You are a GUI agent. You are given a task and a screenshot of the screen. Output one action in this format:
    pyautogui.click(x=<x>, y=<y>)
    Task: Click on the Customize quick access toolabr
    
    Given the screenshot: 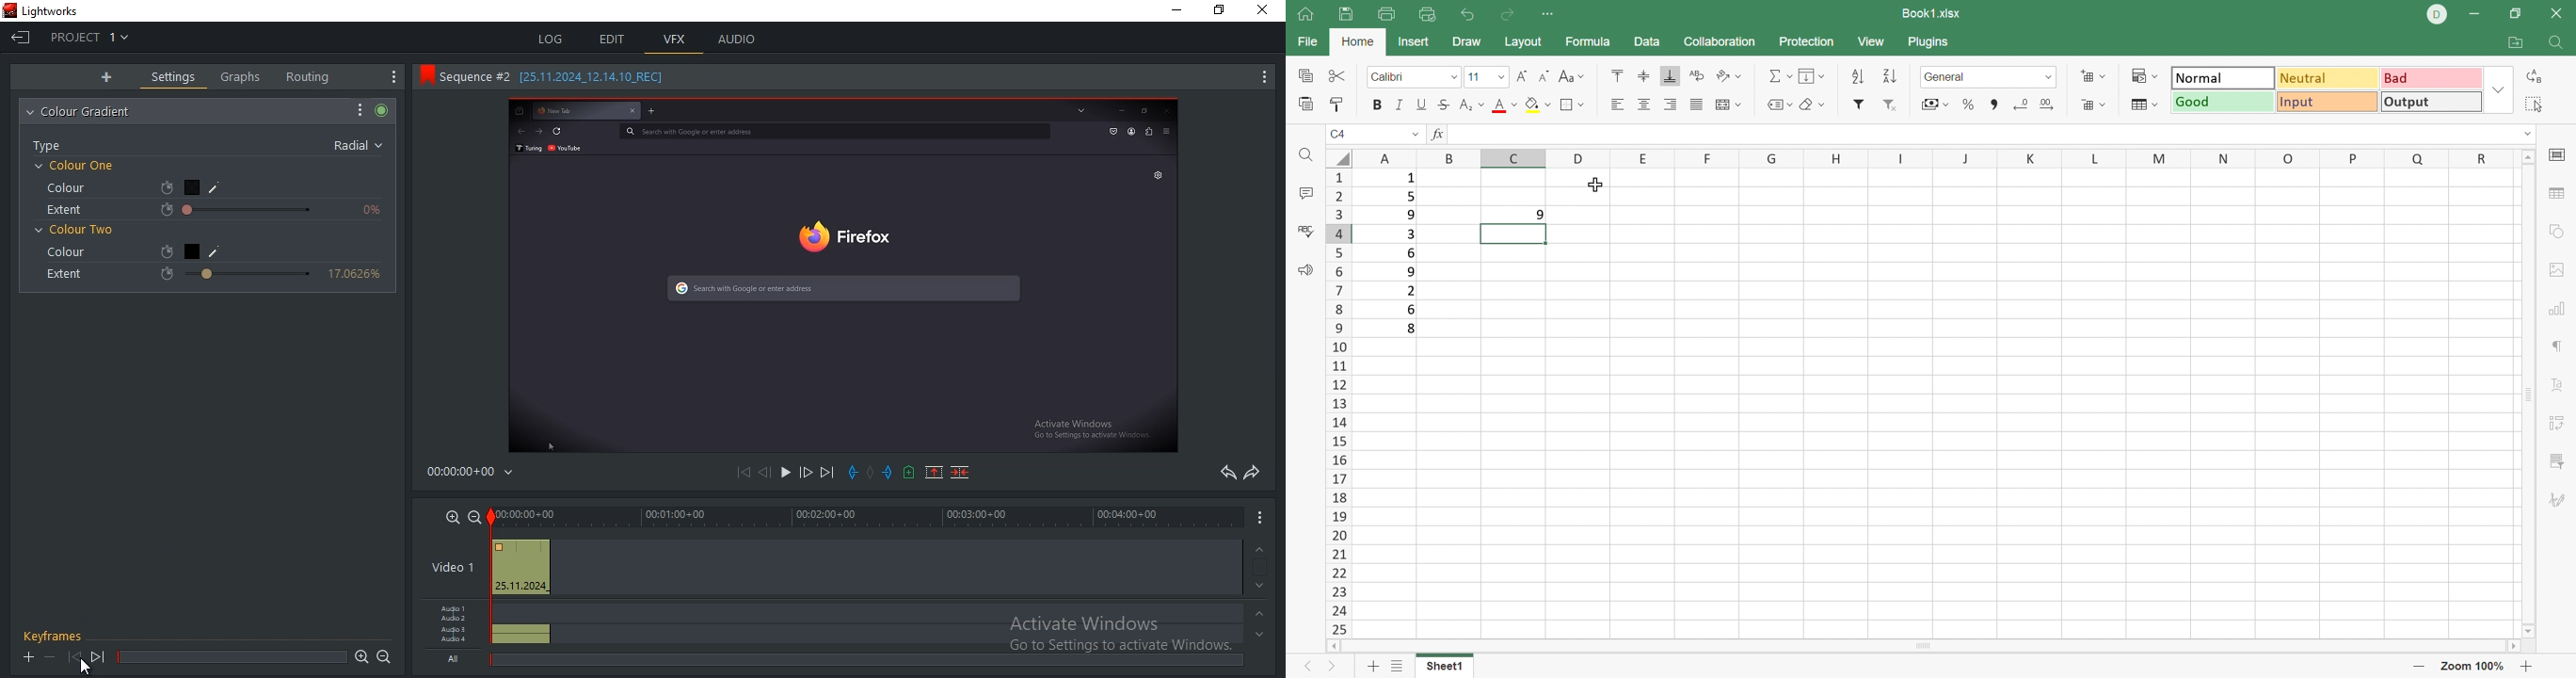 What is the action you would take?
    pyautogui.click(x=1550, y=15)
    